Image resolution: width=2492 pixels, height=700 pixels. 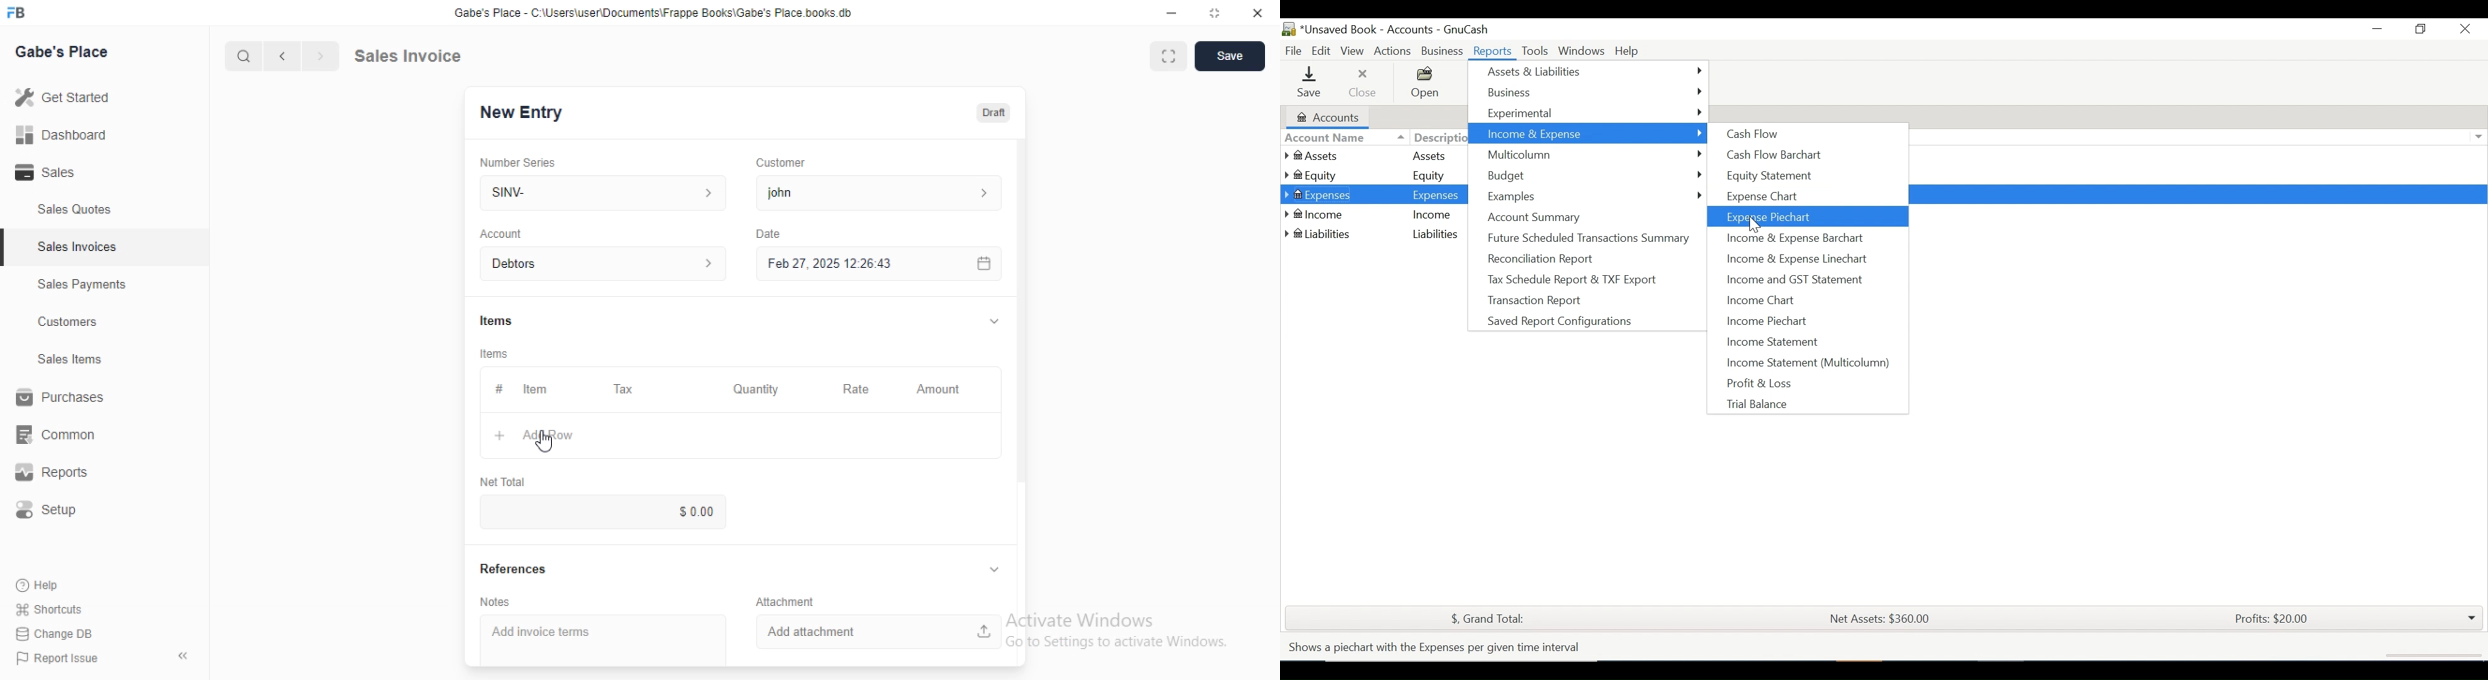 What do you see at coordinates (319, 54) in the screenshot?
I see `Next` at bounding box center [319, 54].